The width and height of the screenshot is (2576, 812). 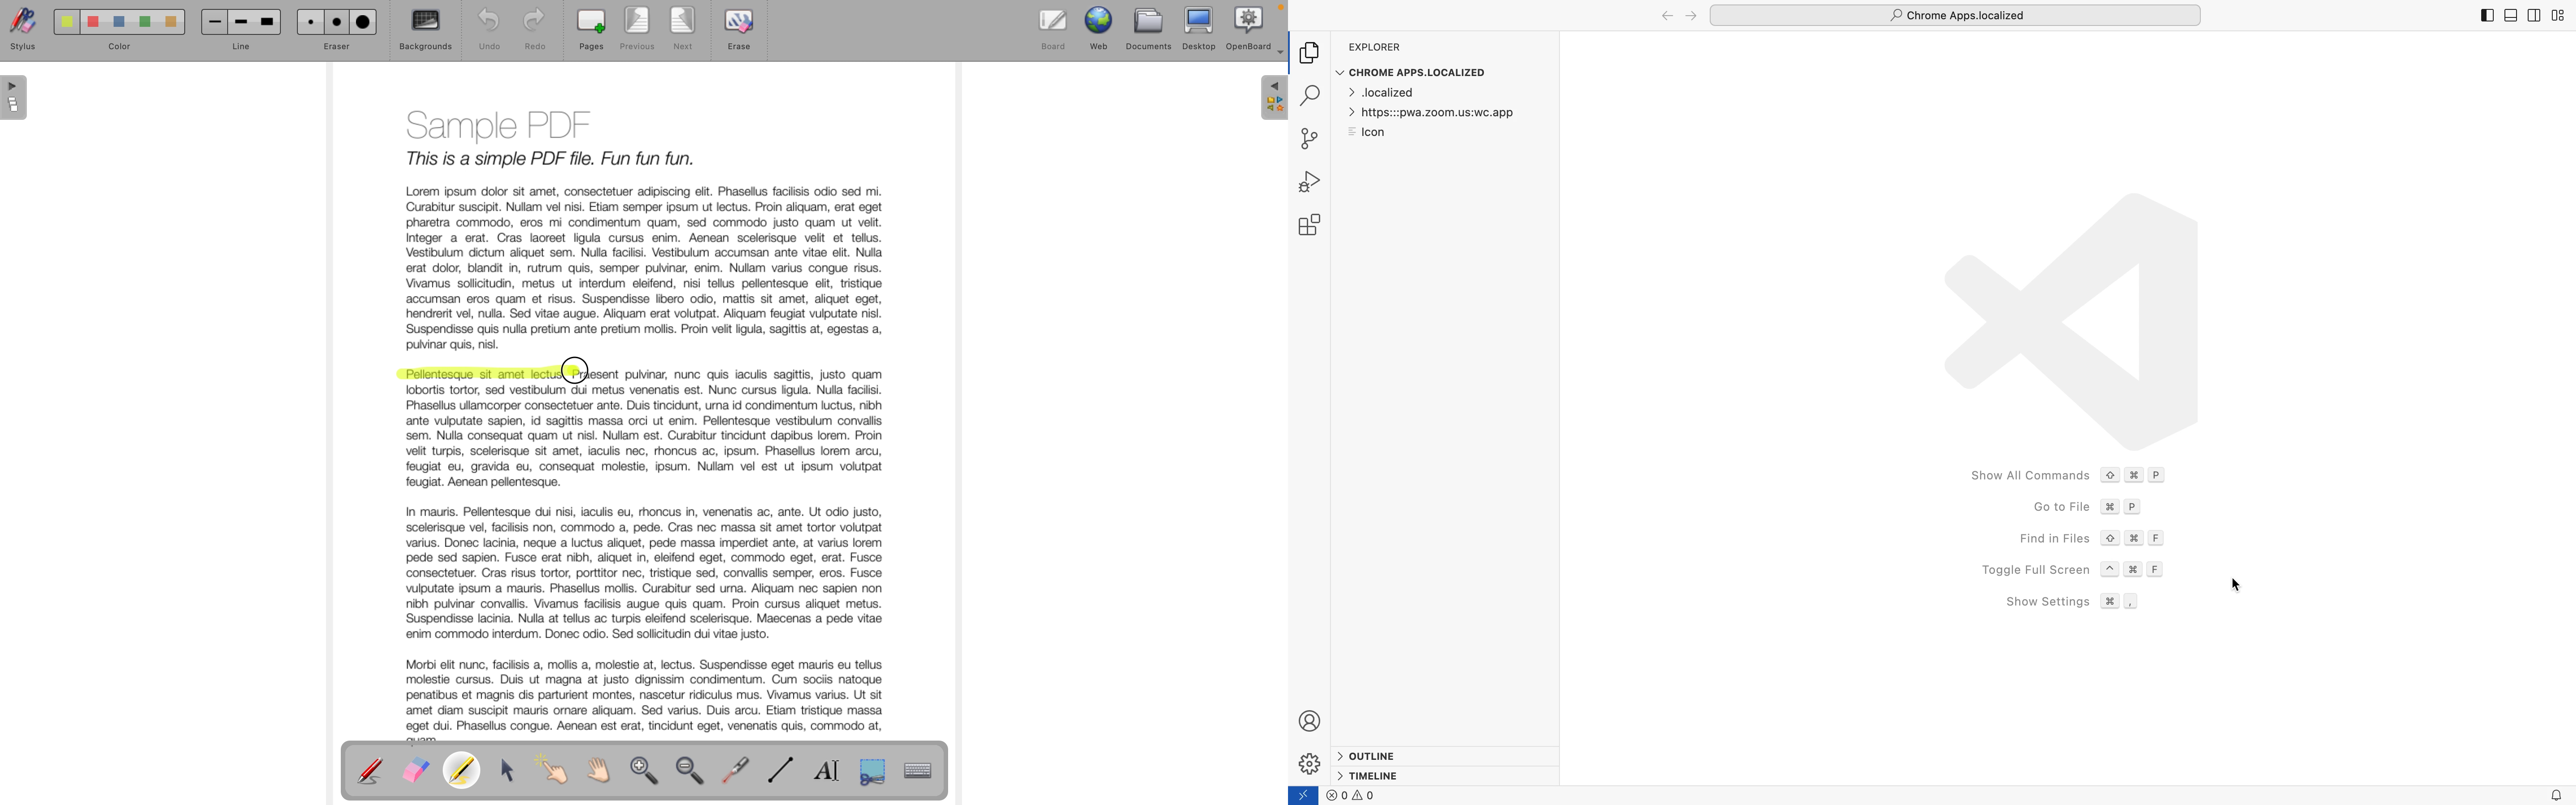 What do you see at coordinates (2557, 17) in the screenshot?
I see `customise layout` at bounding box center [2557, 17].